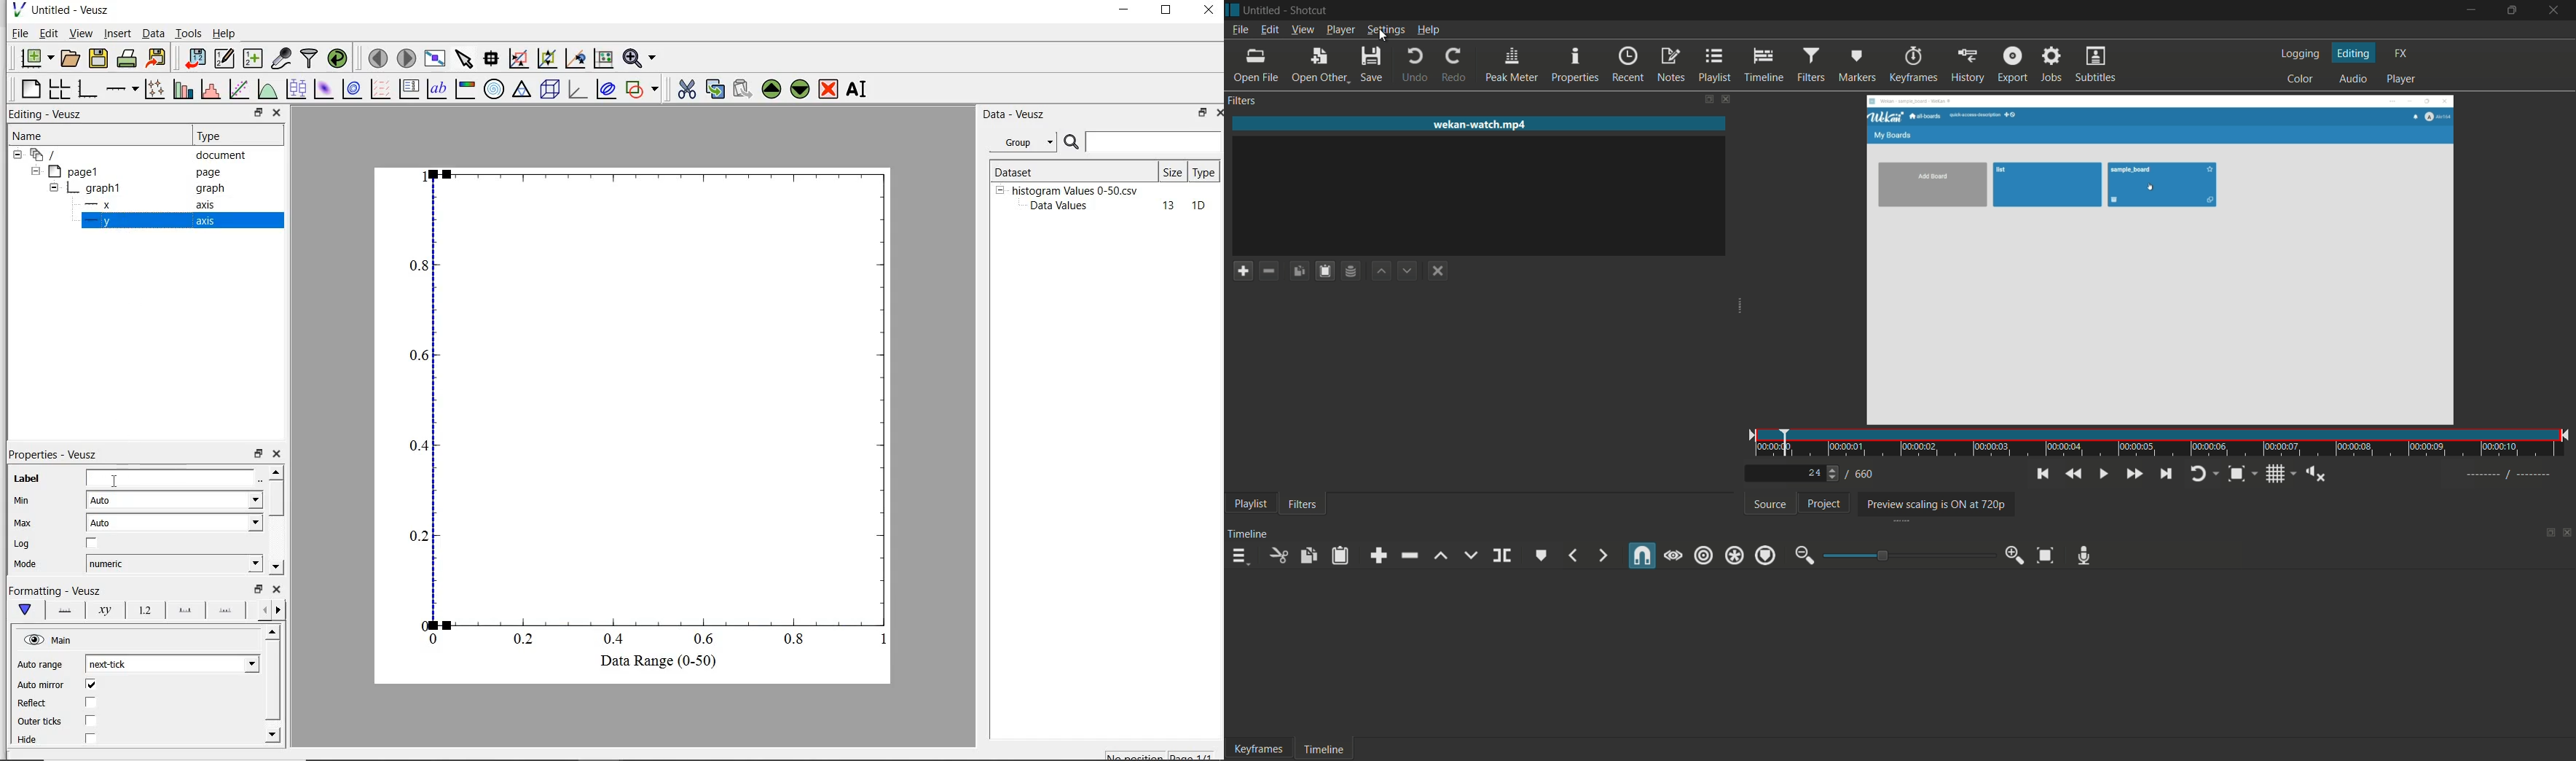  I want to click on plot points with line and error bars, so click(155, 88).